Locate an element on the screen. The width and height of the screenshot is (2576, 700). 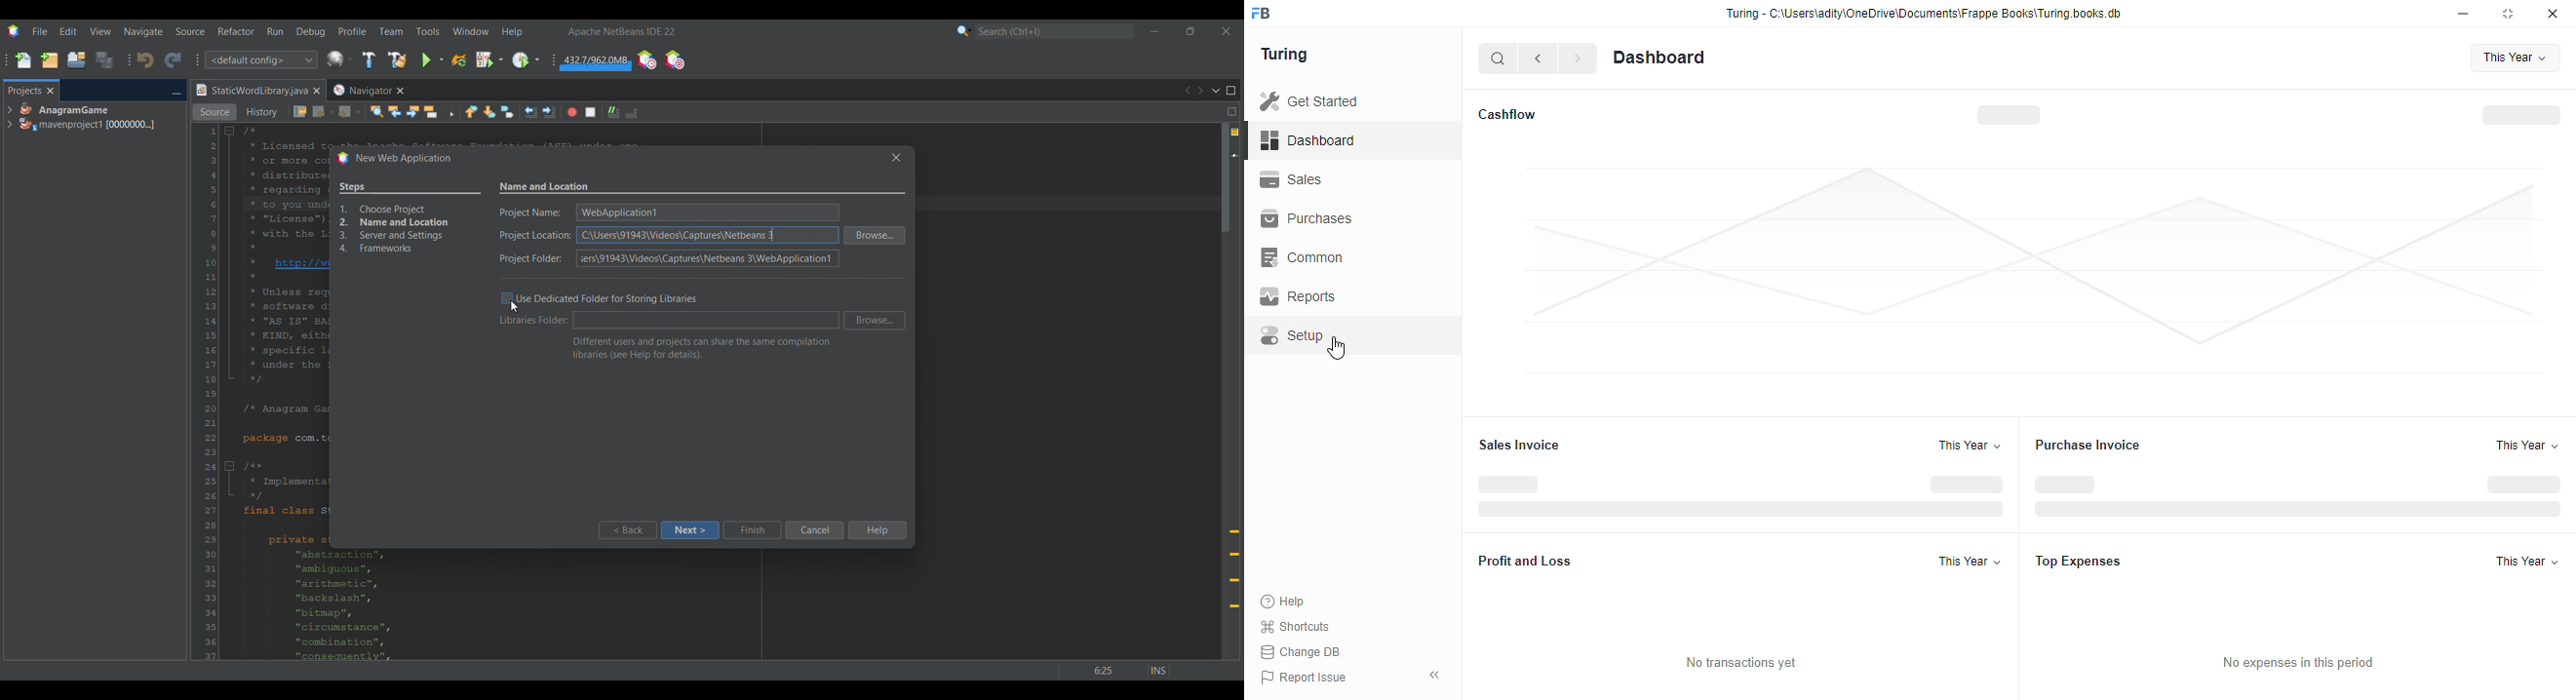
cursor is located at coordinates (1346, 353).